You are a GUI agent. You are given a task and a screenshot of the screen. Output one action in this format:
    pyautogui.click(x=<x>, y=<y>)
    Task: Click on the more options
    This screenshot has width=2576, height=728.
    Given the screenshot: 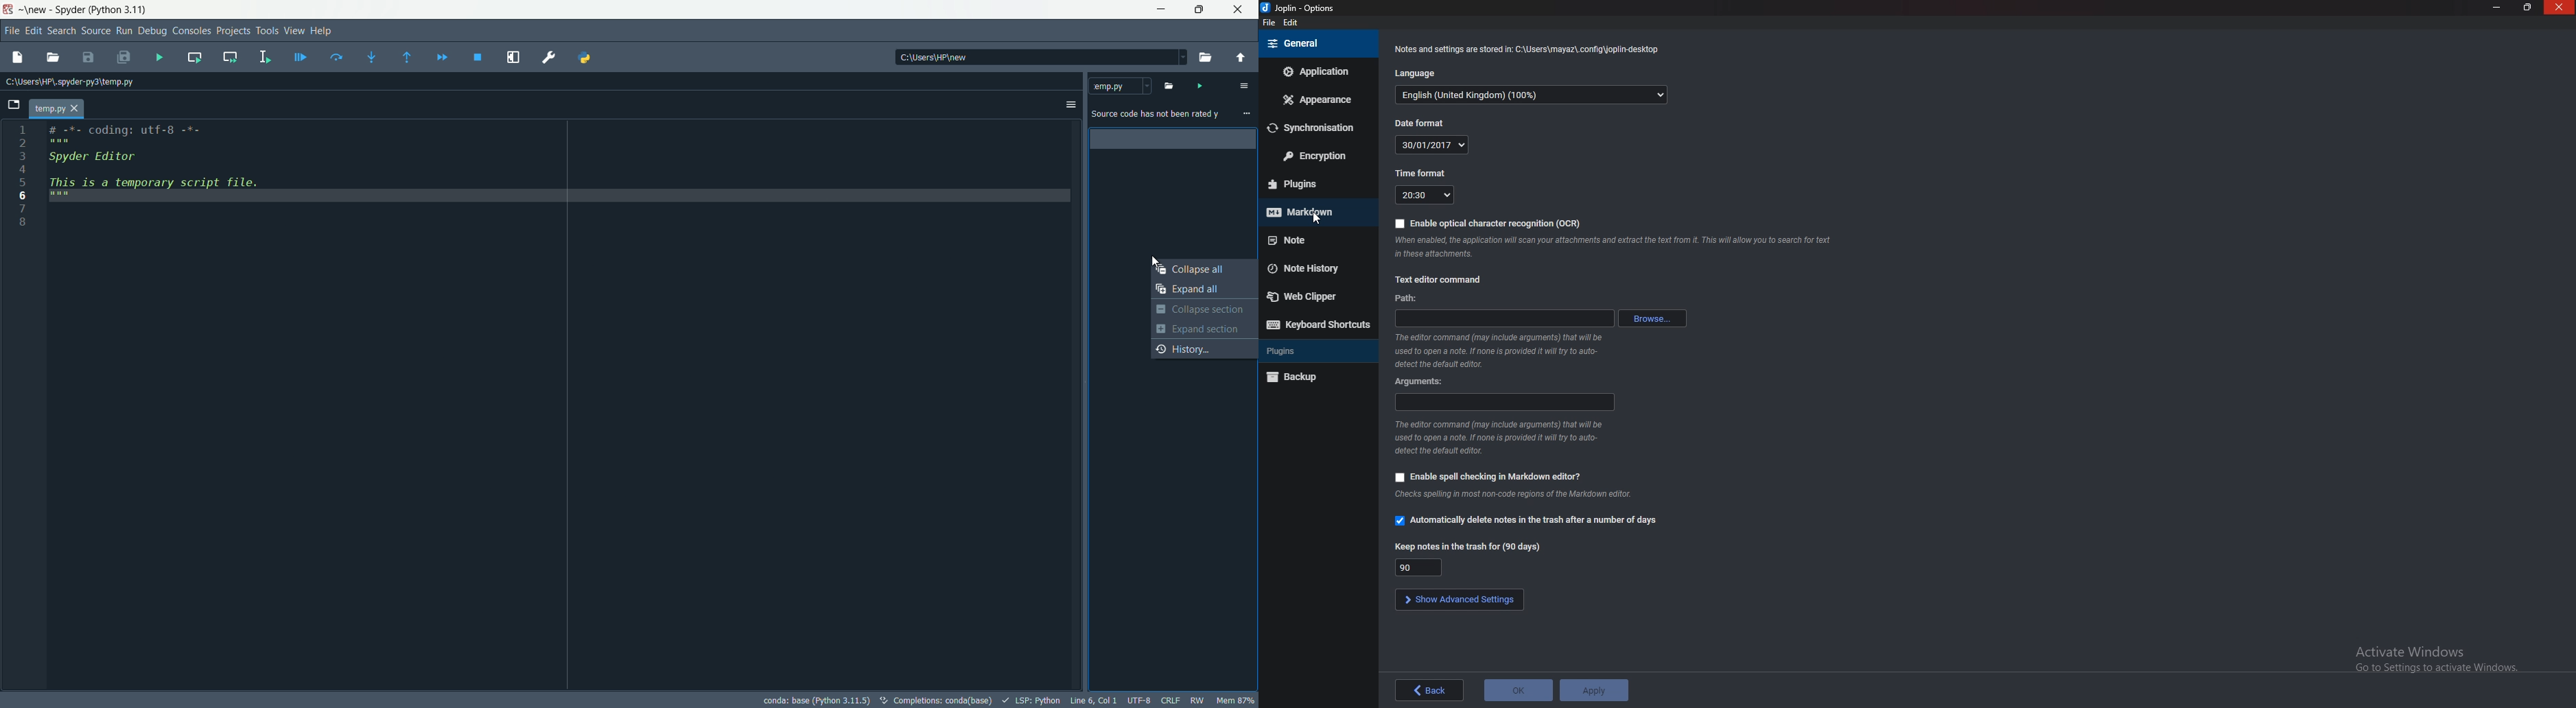 What is the action you would take?
    pyautogui.click(x=1247, y=114)
    